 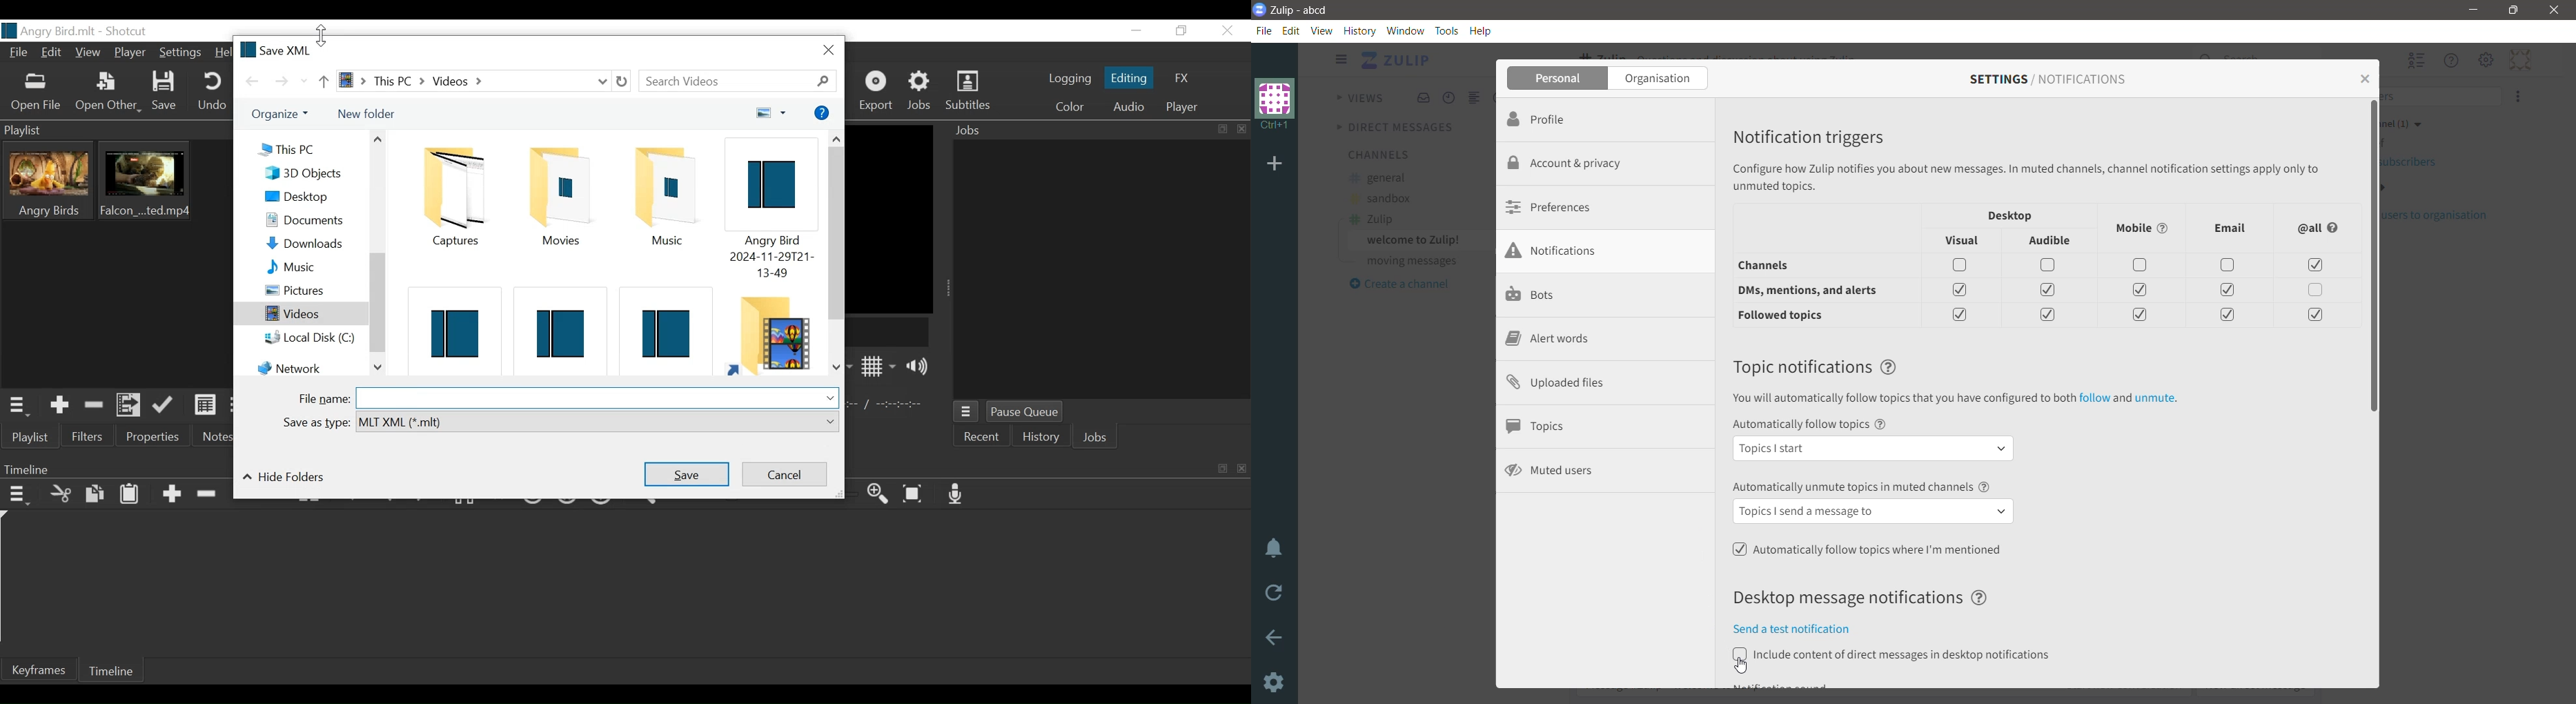 I want to click on History, so click(x=1360, y=30).